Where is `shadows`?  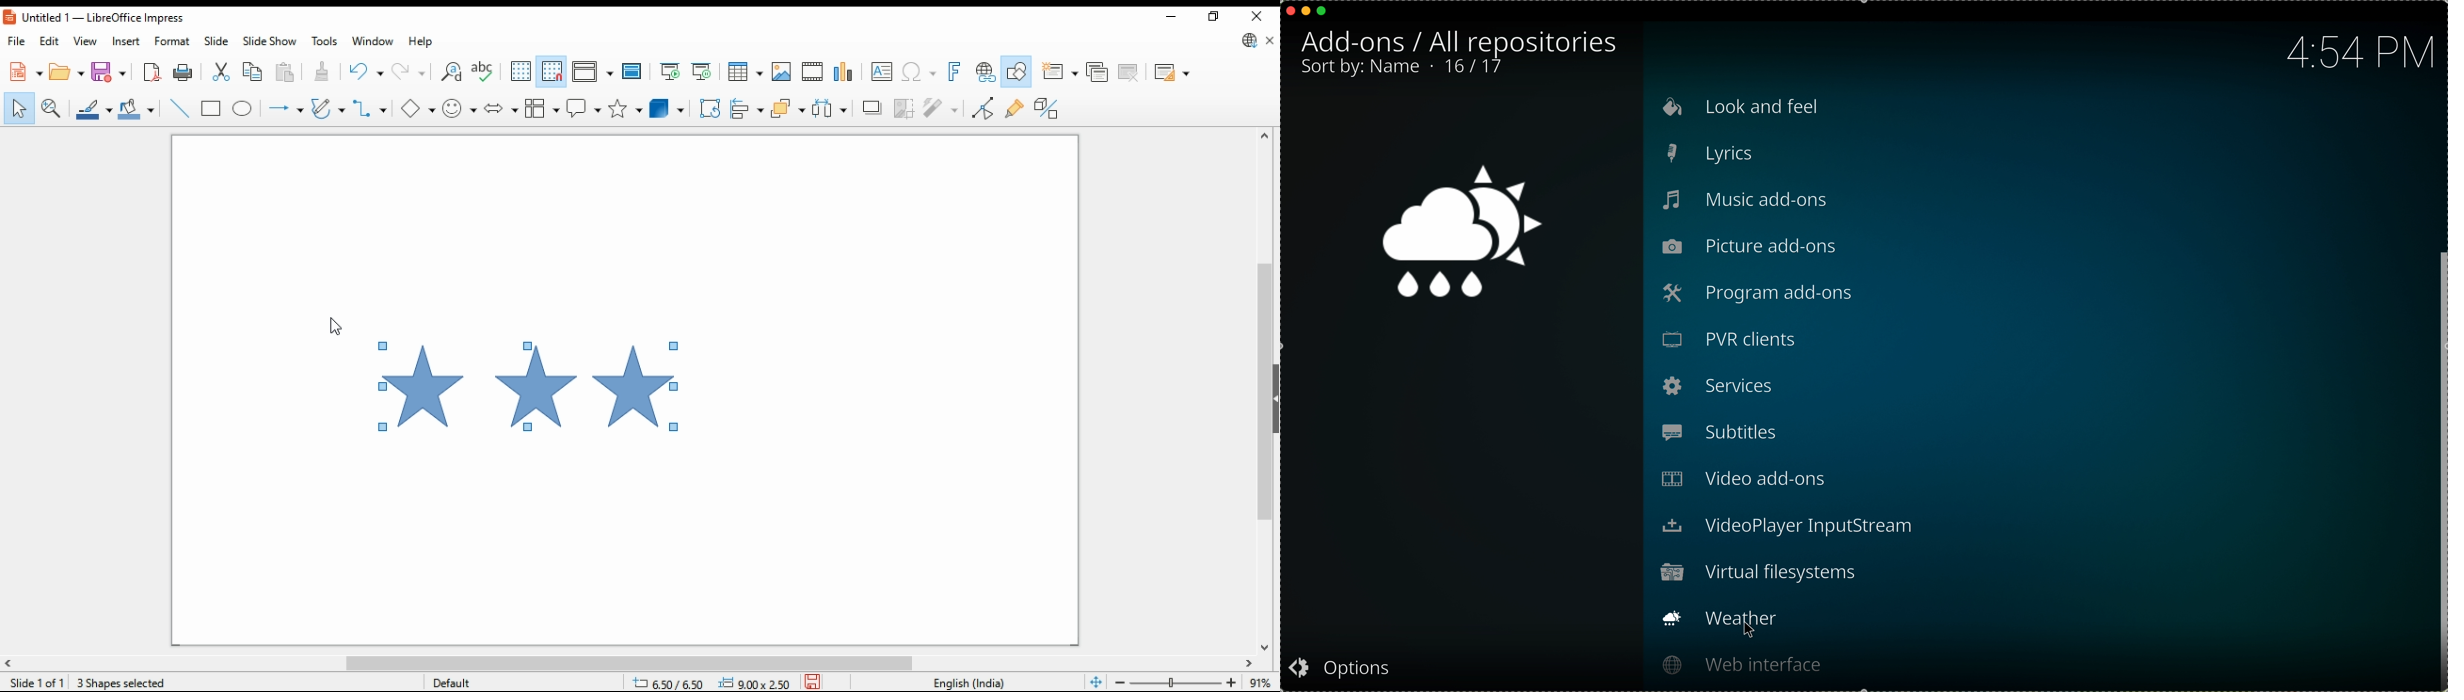
shadows is located at coordinates (872, 108).